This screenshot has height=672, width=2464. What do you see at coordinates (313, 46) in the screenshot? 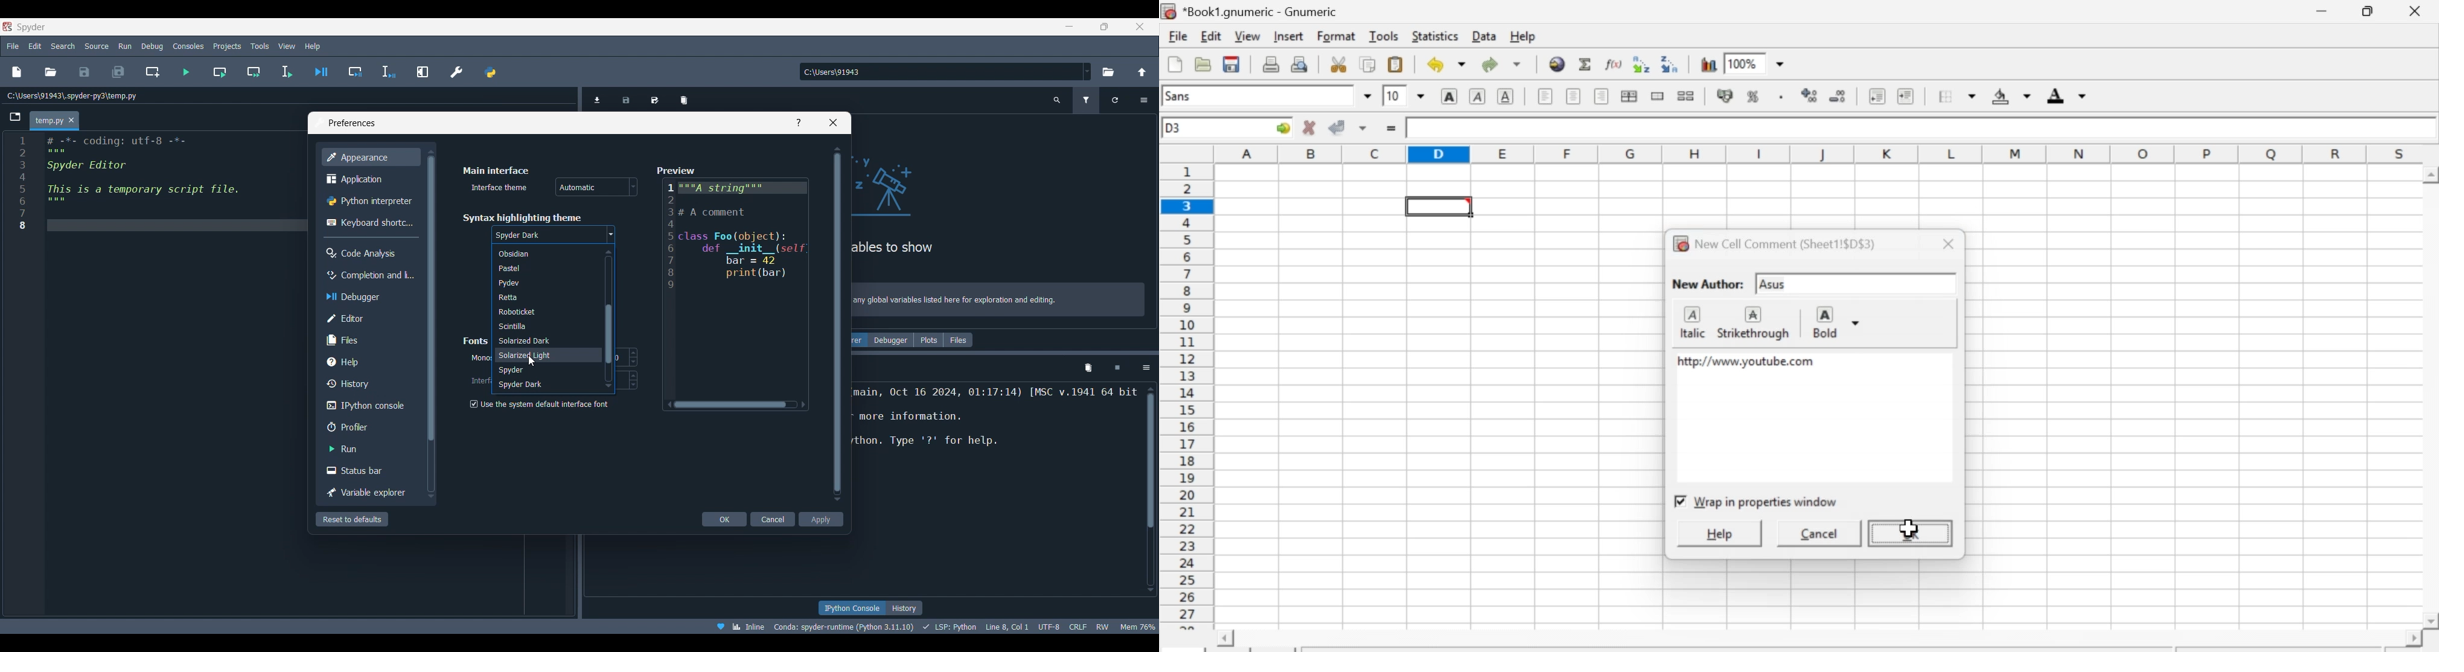
I see `Help menu` at bounding box center [313, 46].